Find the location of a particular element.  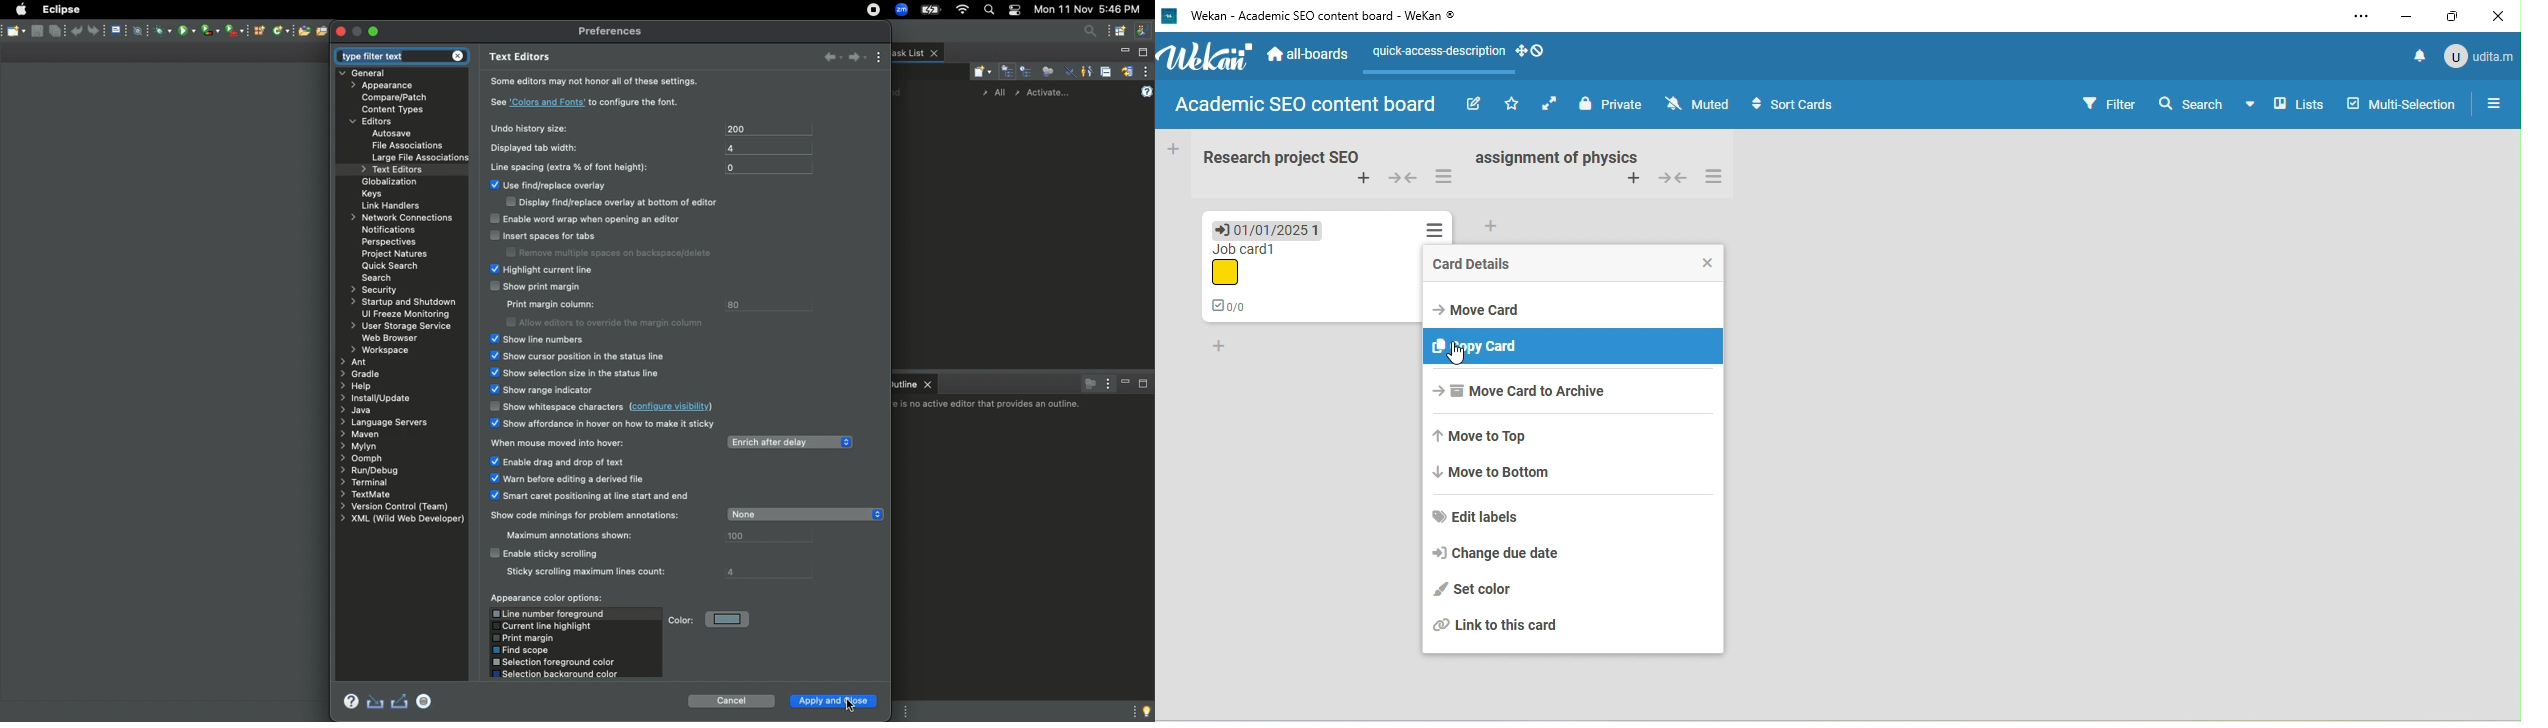

Forward is located at coordinates (856, 58).